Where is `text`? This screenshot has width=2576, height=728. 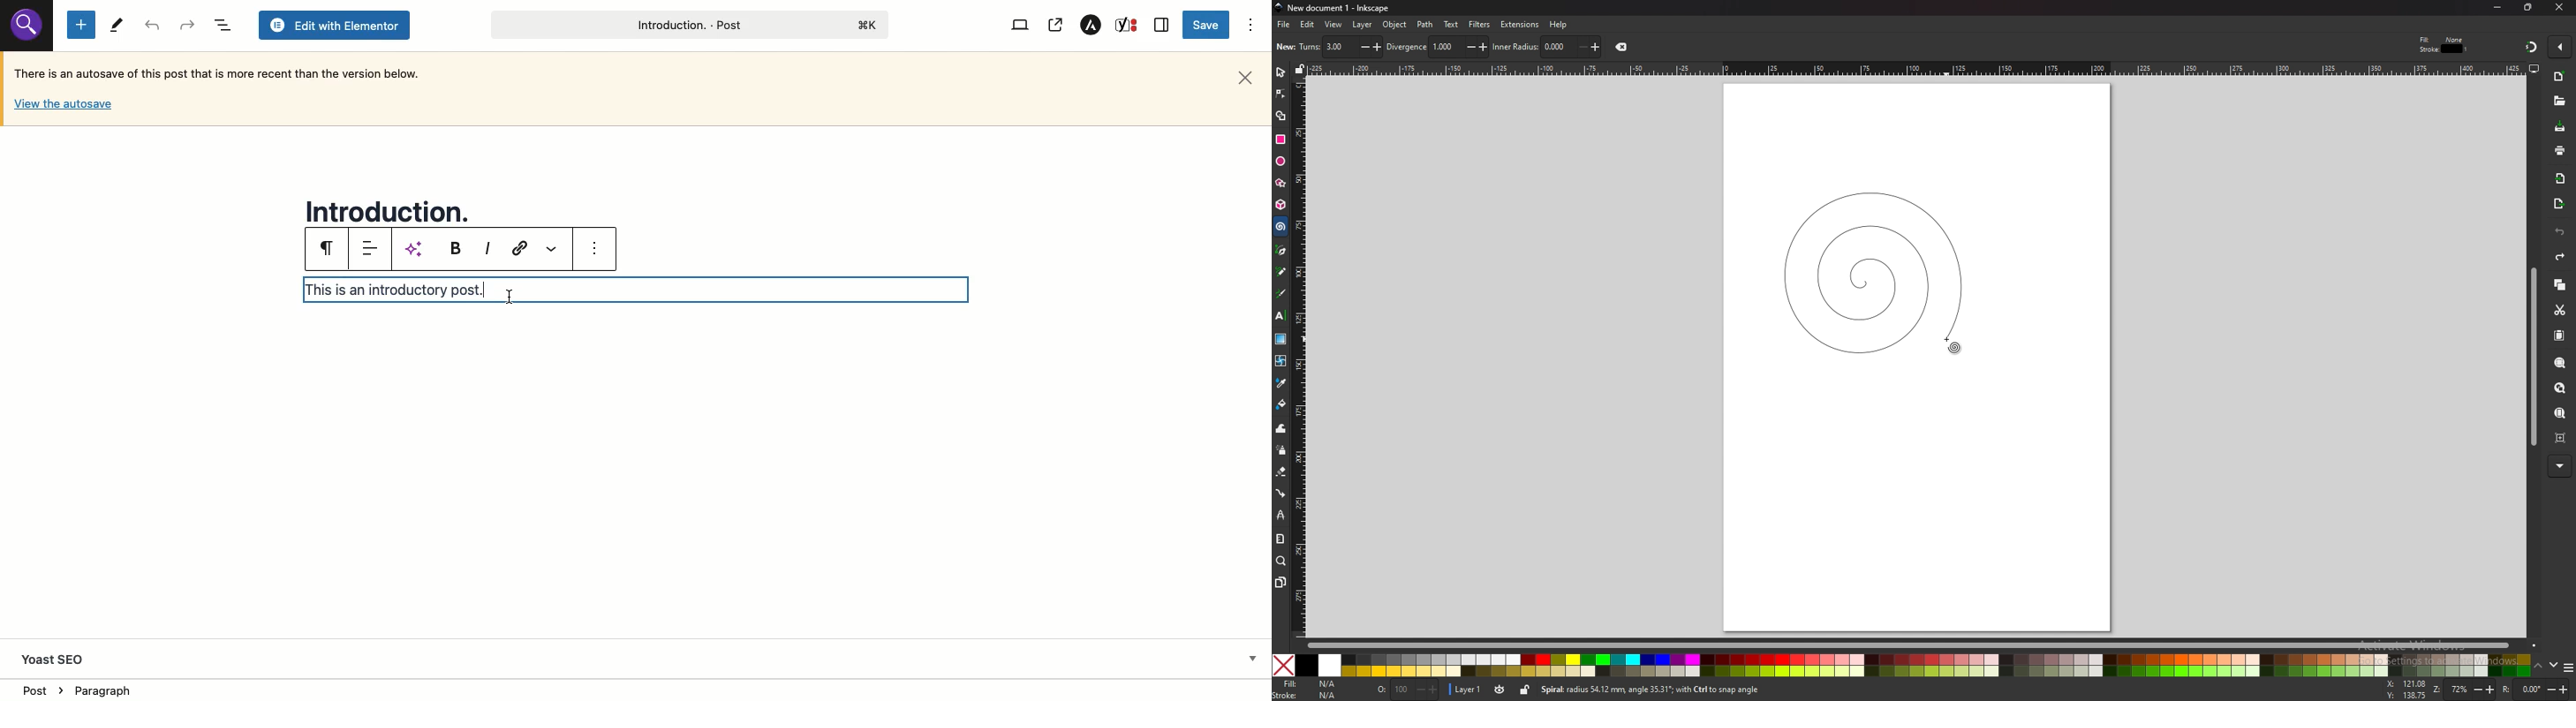 text is located at coordinates (1450, 24).